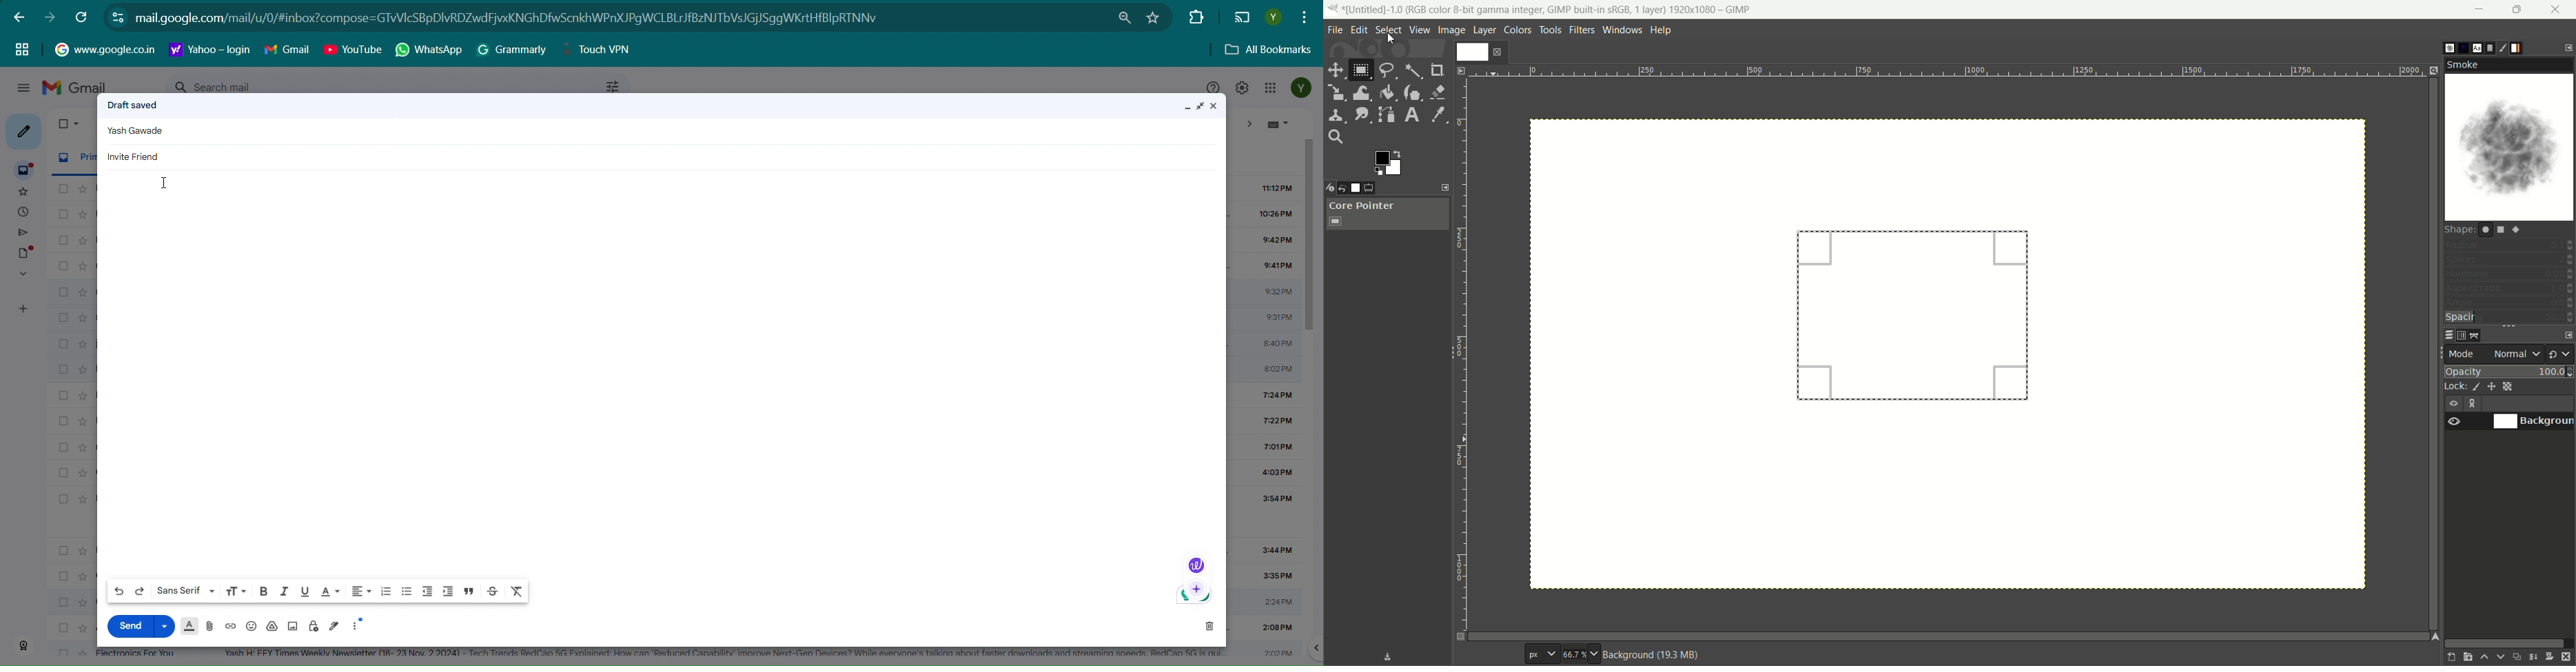  Describe the element at coordinates (1341, 189) in the screenshot. I see `undo history` at that location.